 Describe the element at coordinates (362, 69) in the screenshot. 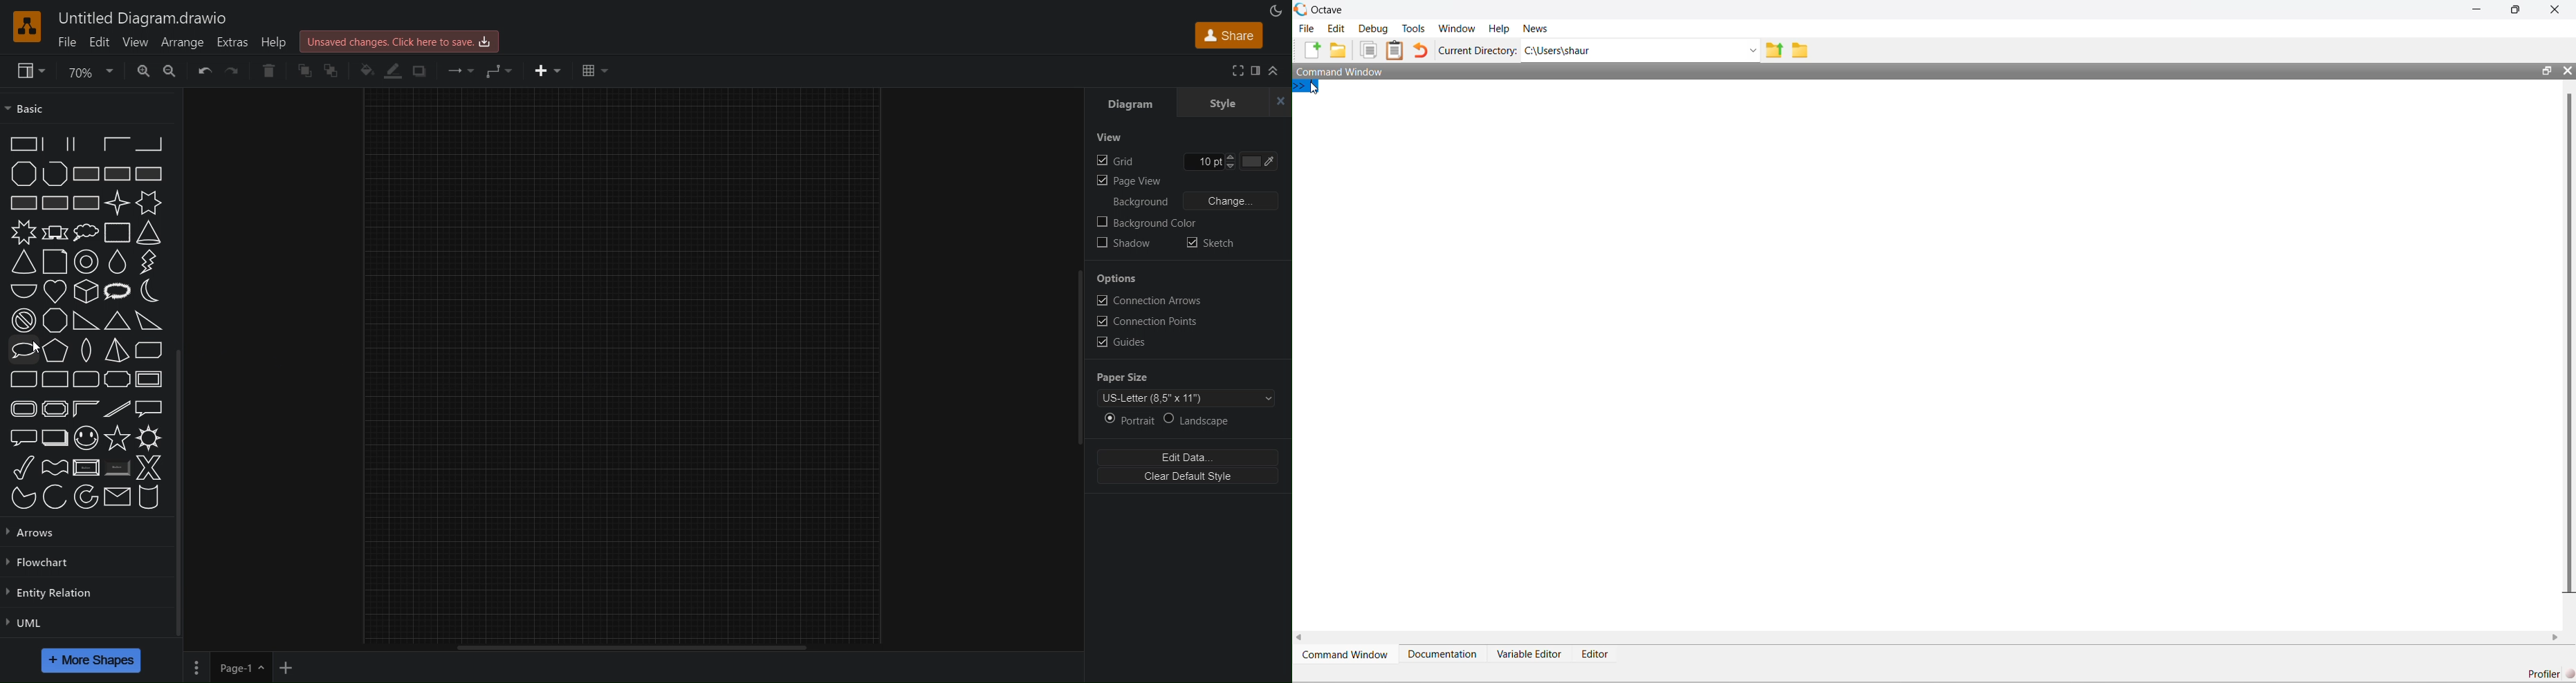

I see `Fill Color` at that location.